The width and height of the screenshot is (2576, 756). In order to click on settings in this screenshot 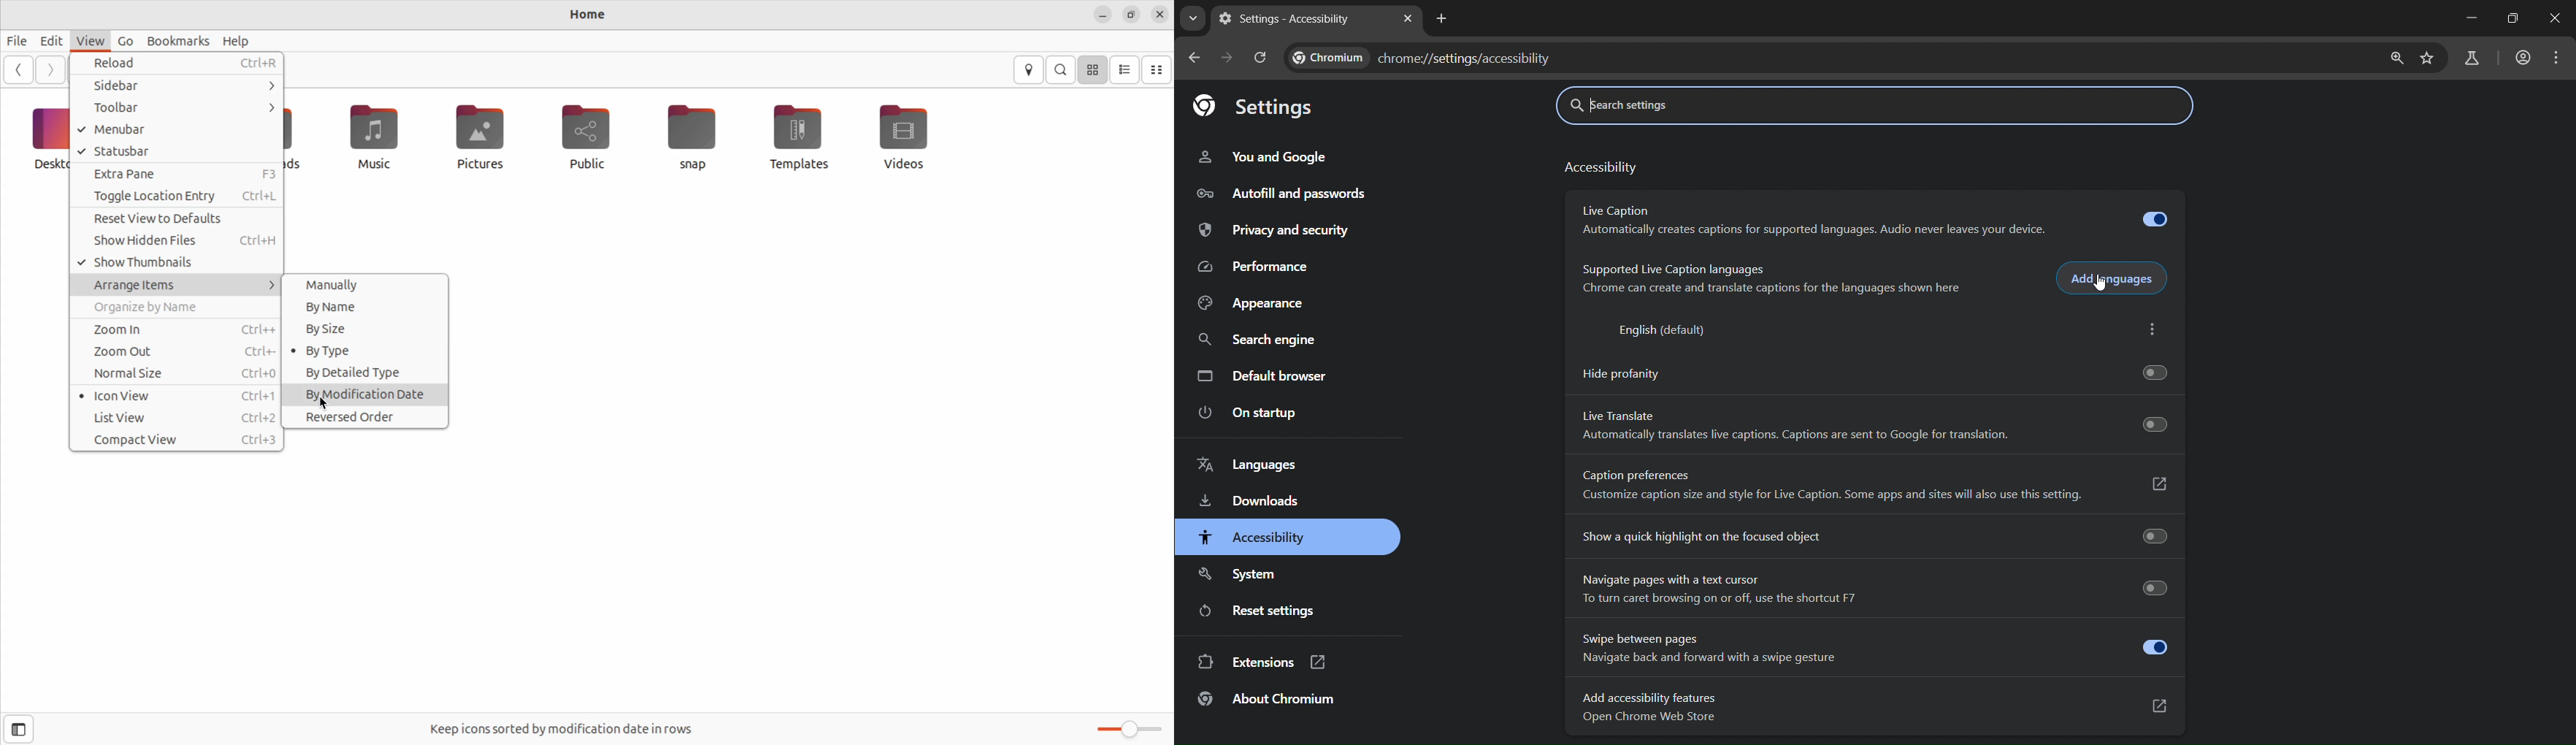, I will do `click(1262, 107)`.